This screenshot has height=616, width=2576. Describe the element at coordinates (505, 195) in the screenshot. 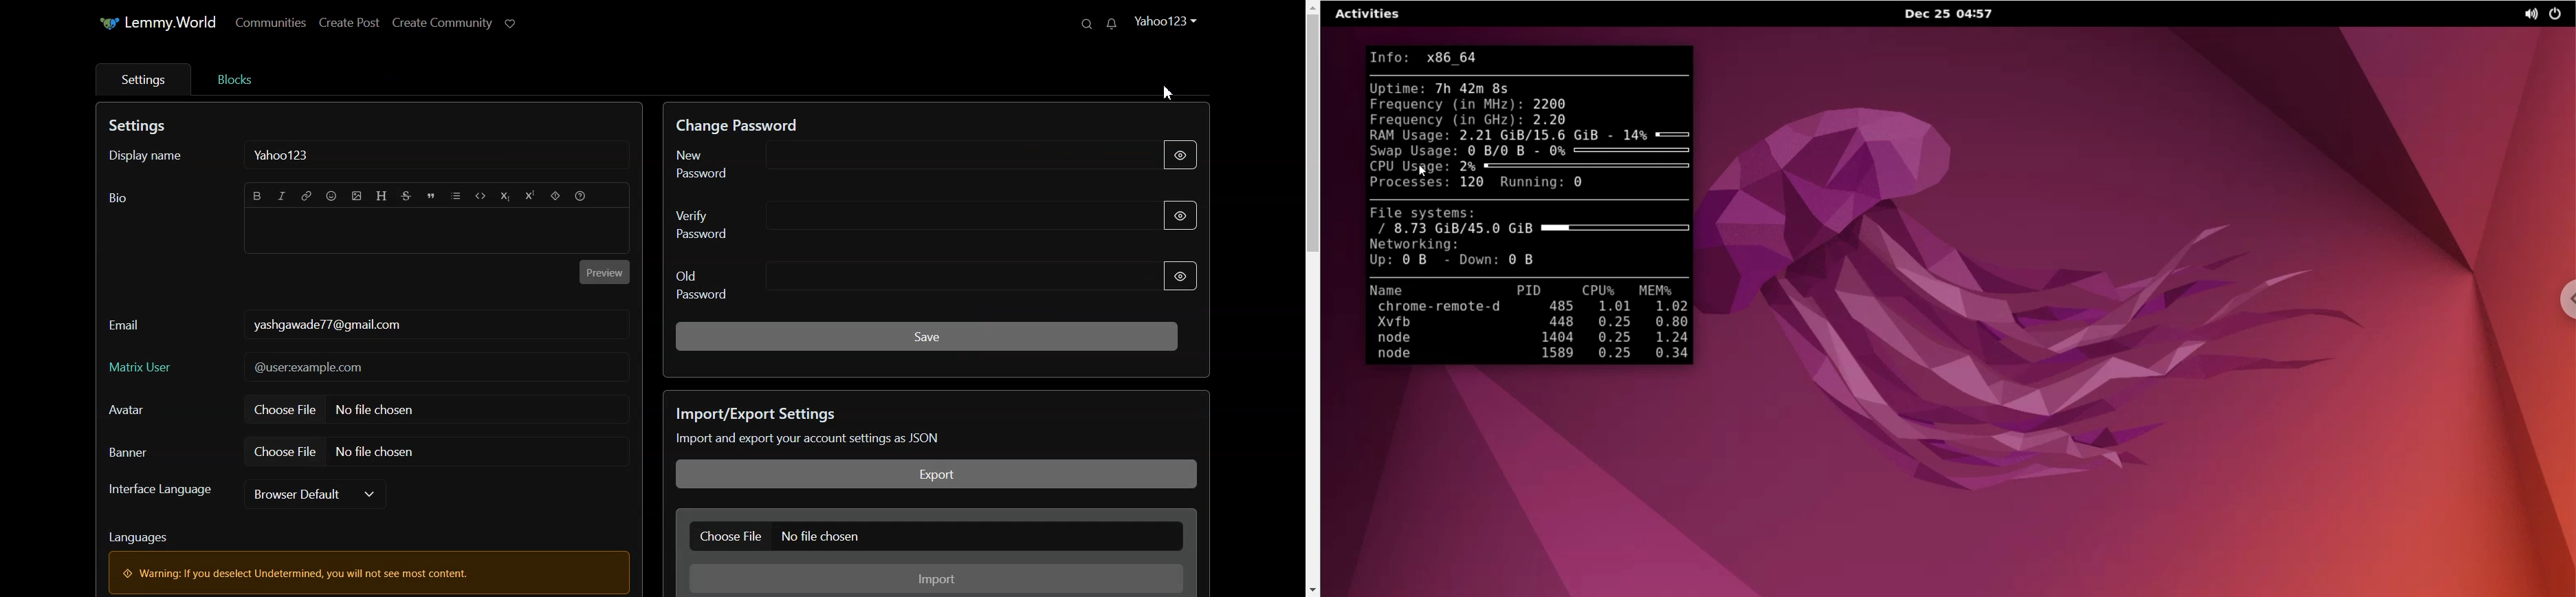

I see `Subscript` at that location.